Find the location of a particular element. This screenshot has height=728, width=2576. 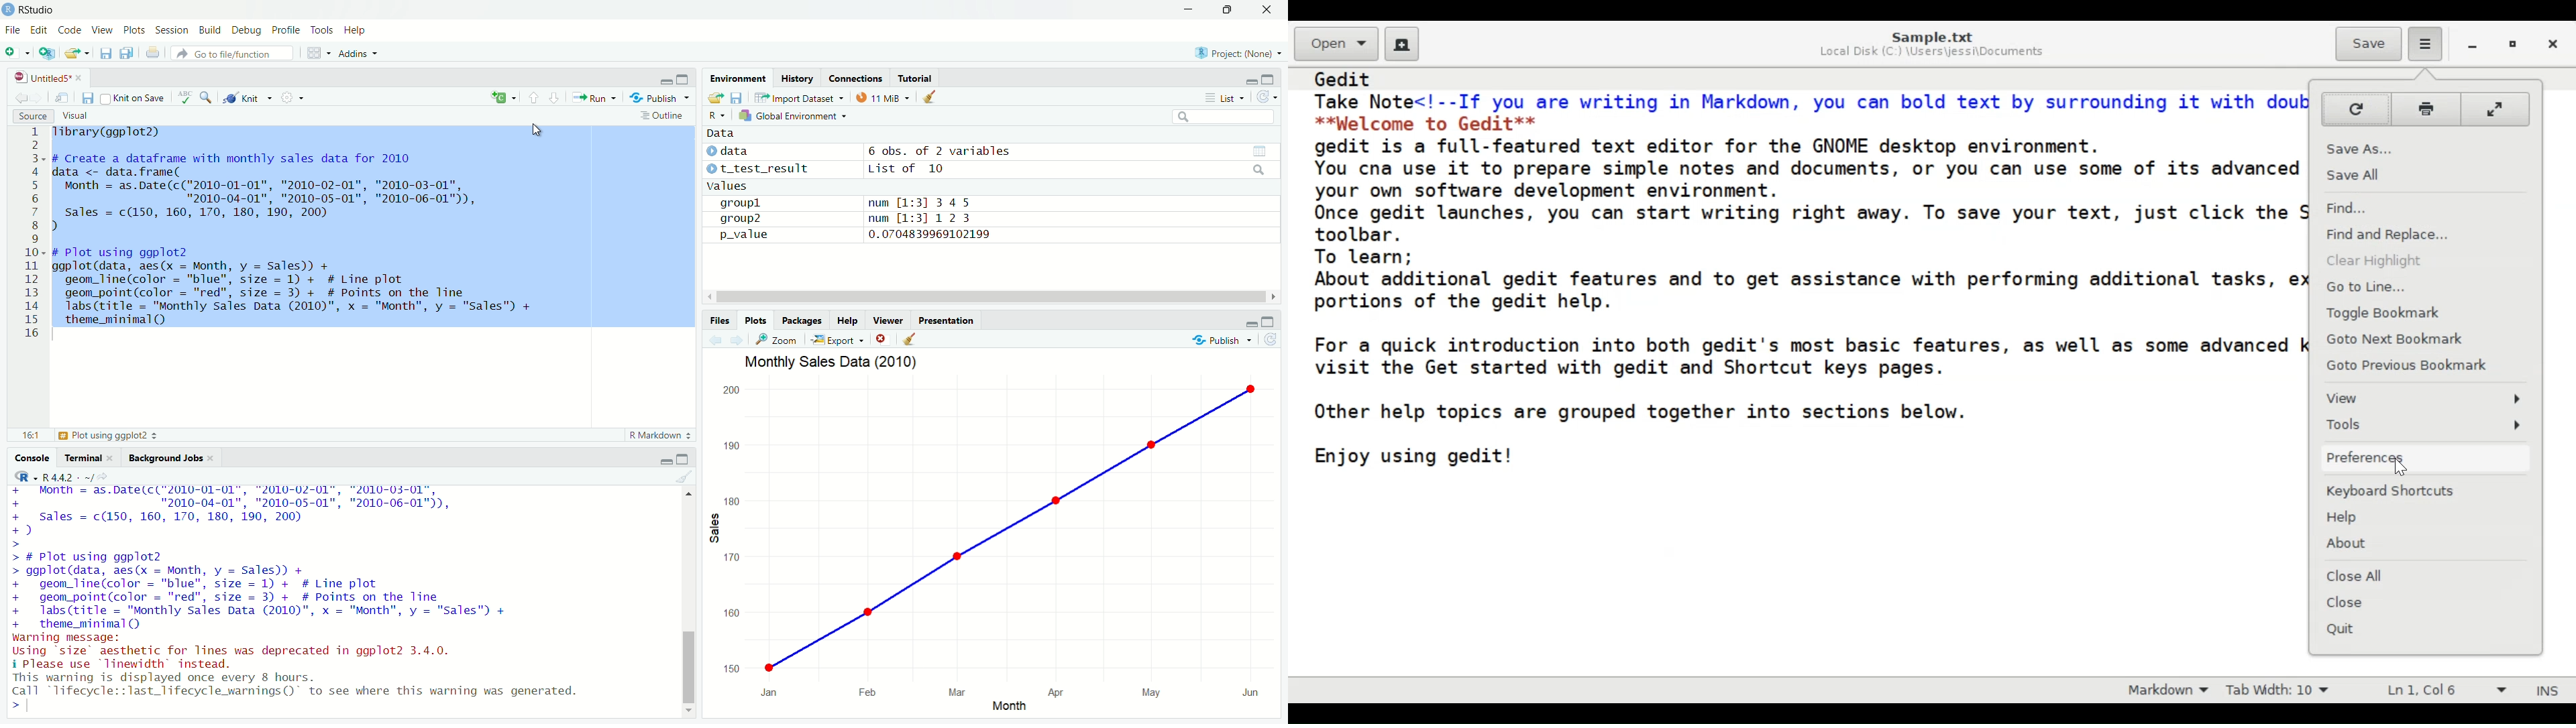

search is located at coordinates (207, 98).